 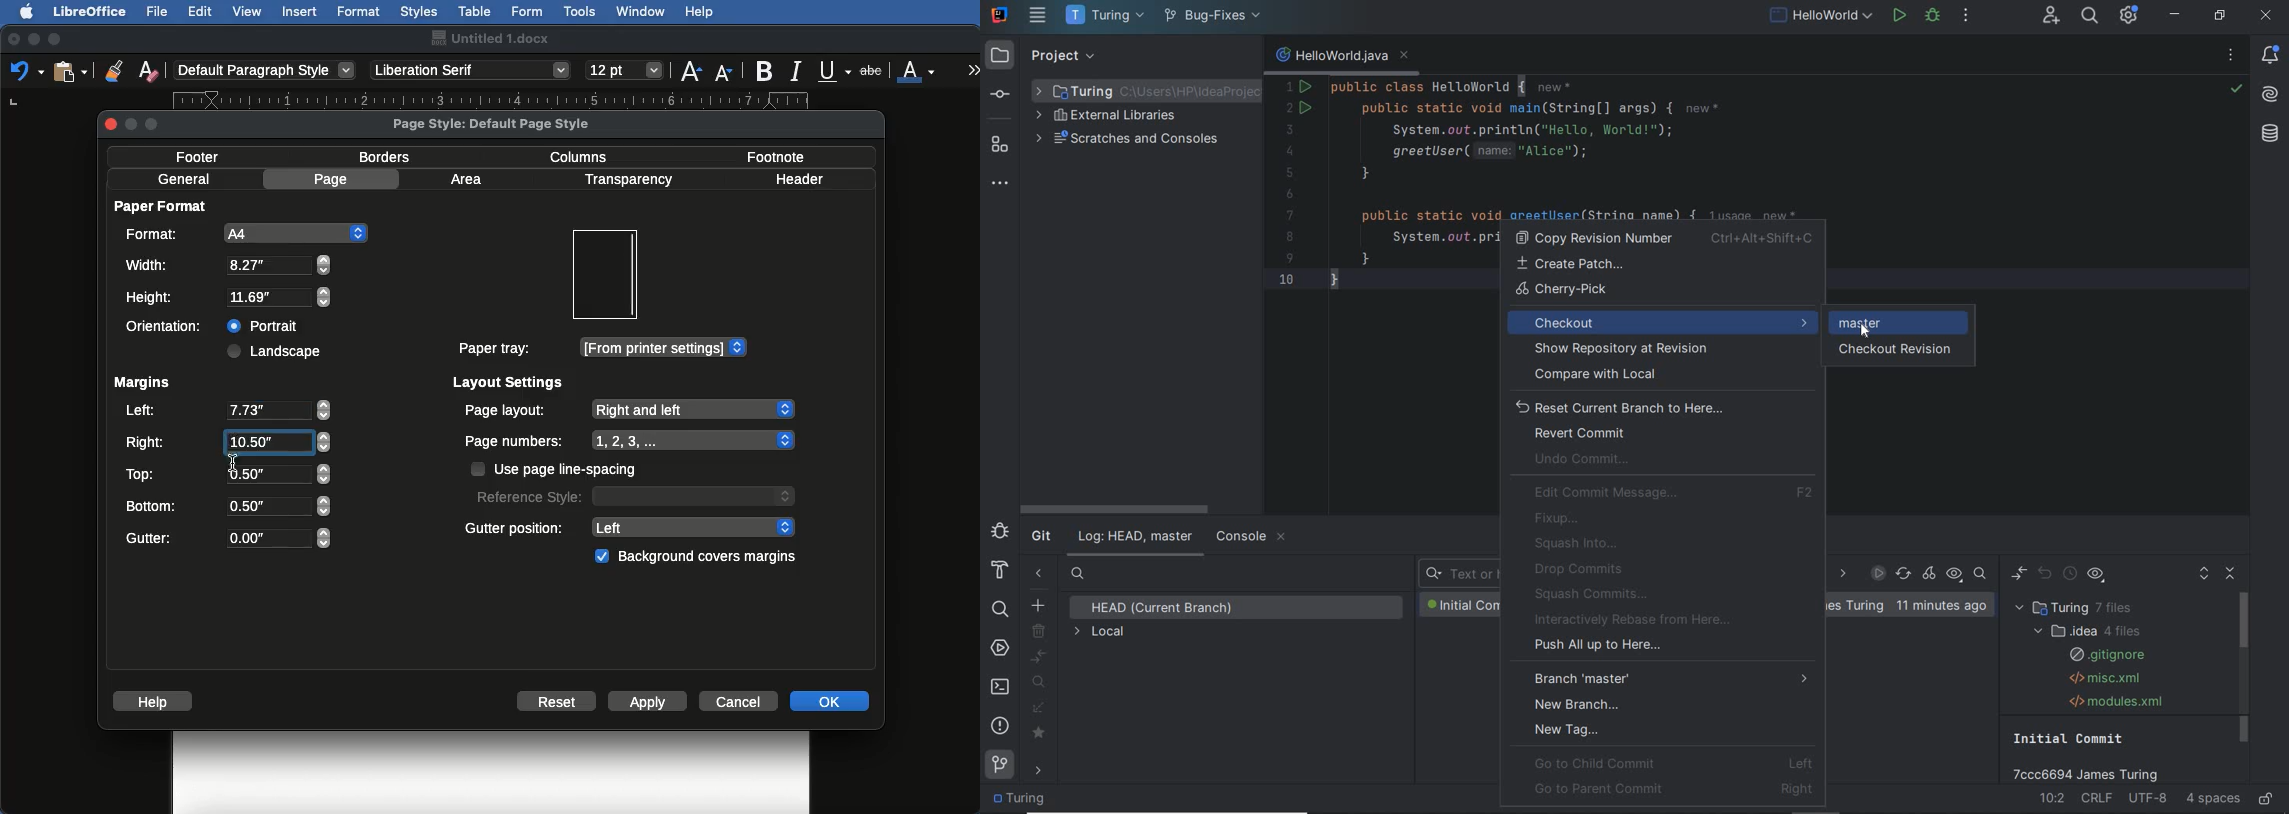 I want to click on Underline, so click(x=836, y=72).